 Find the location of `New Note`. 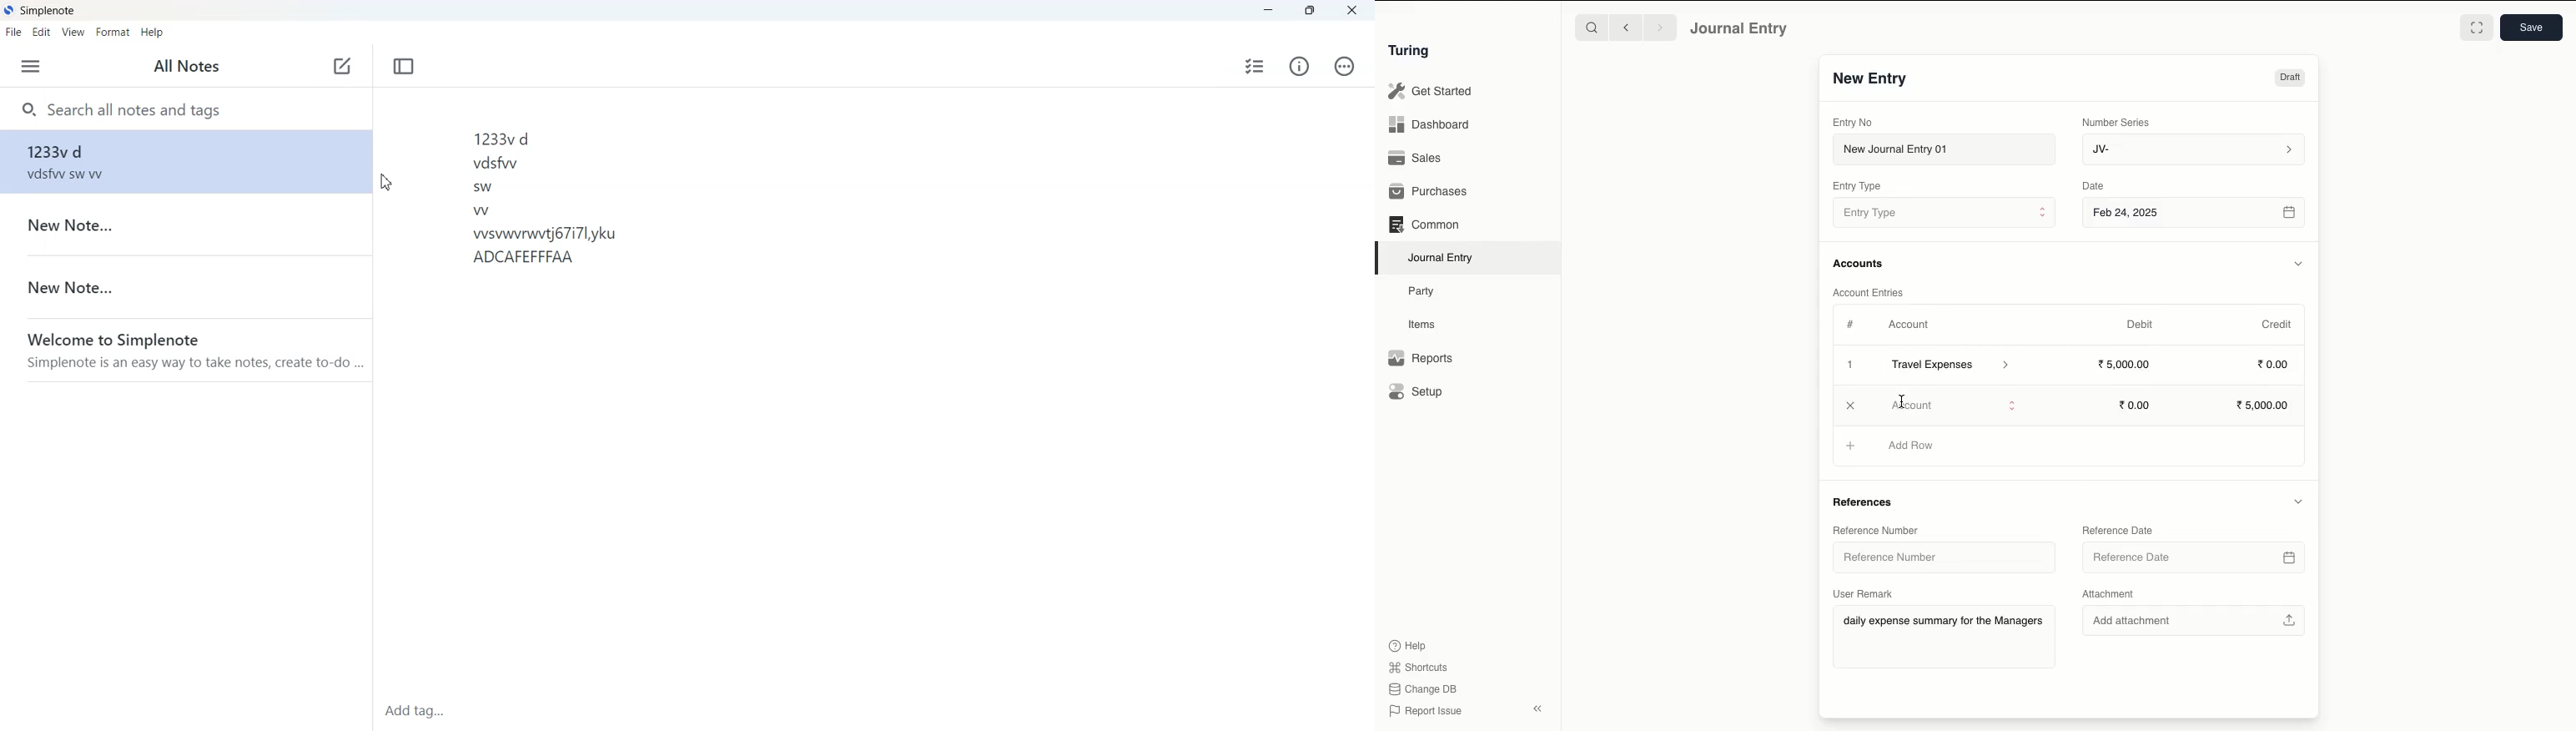

New Note is located at coordinates (183, 160).